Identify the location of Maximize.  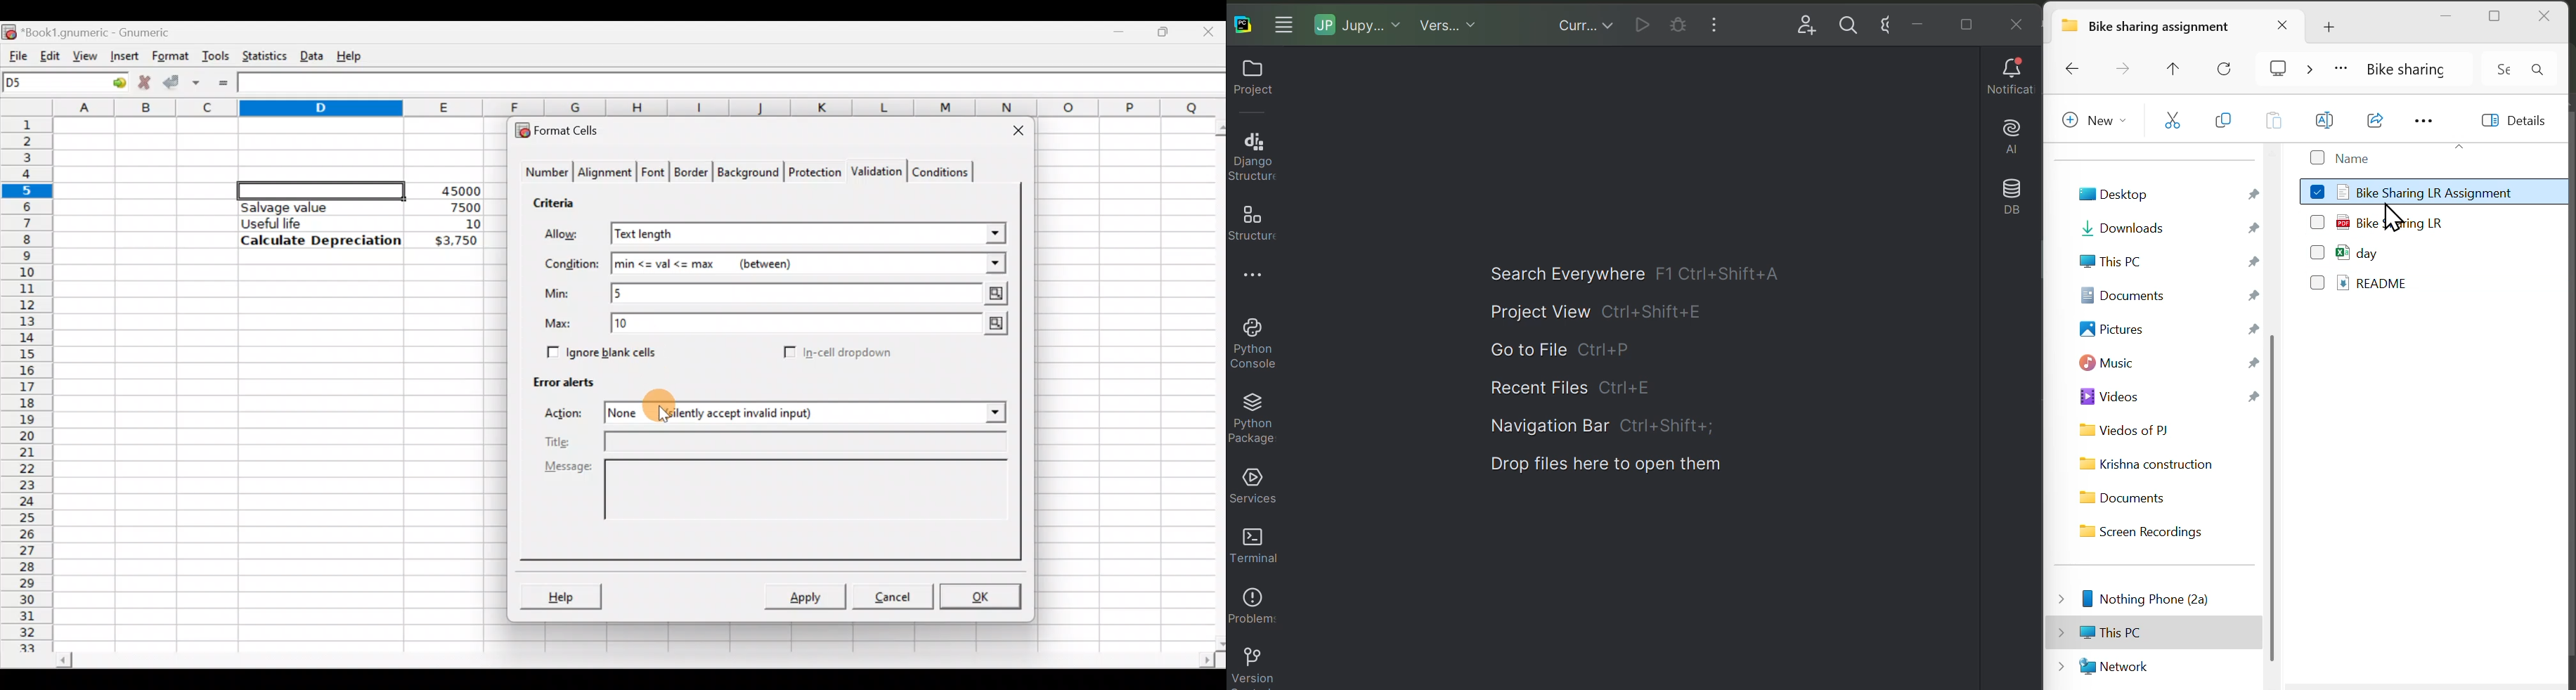
(1166, 29).